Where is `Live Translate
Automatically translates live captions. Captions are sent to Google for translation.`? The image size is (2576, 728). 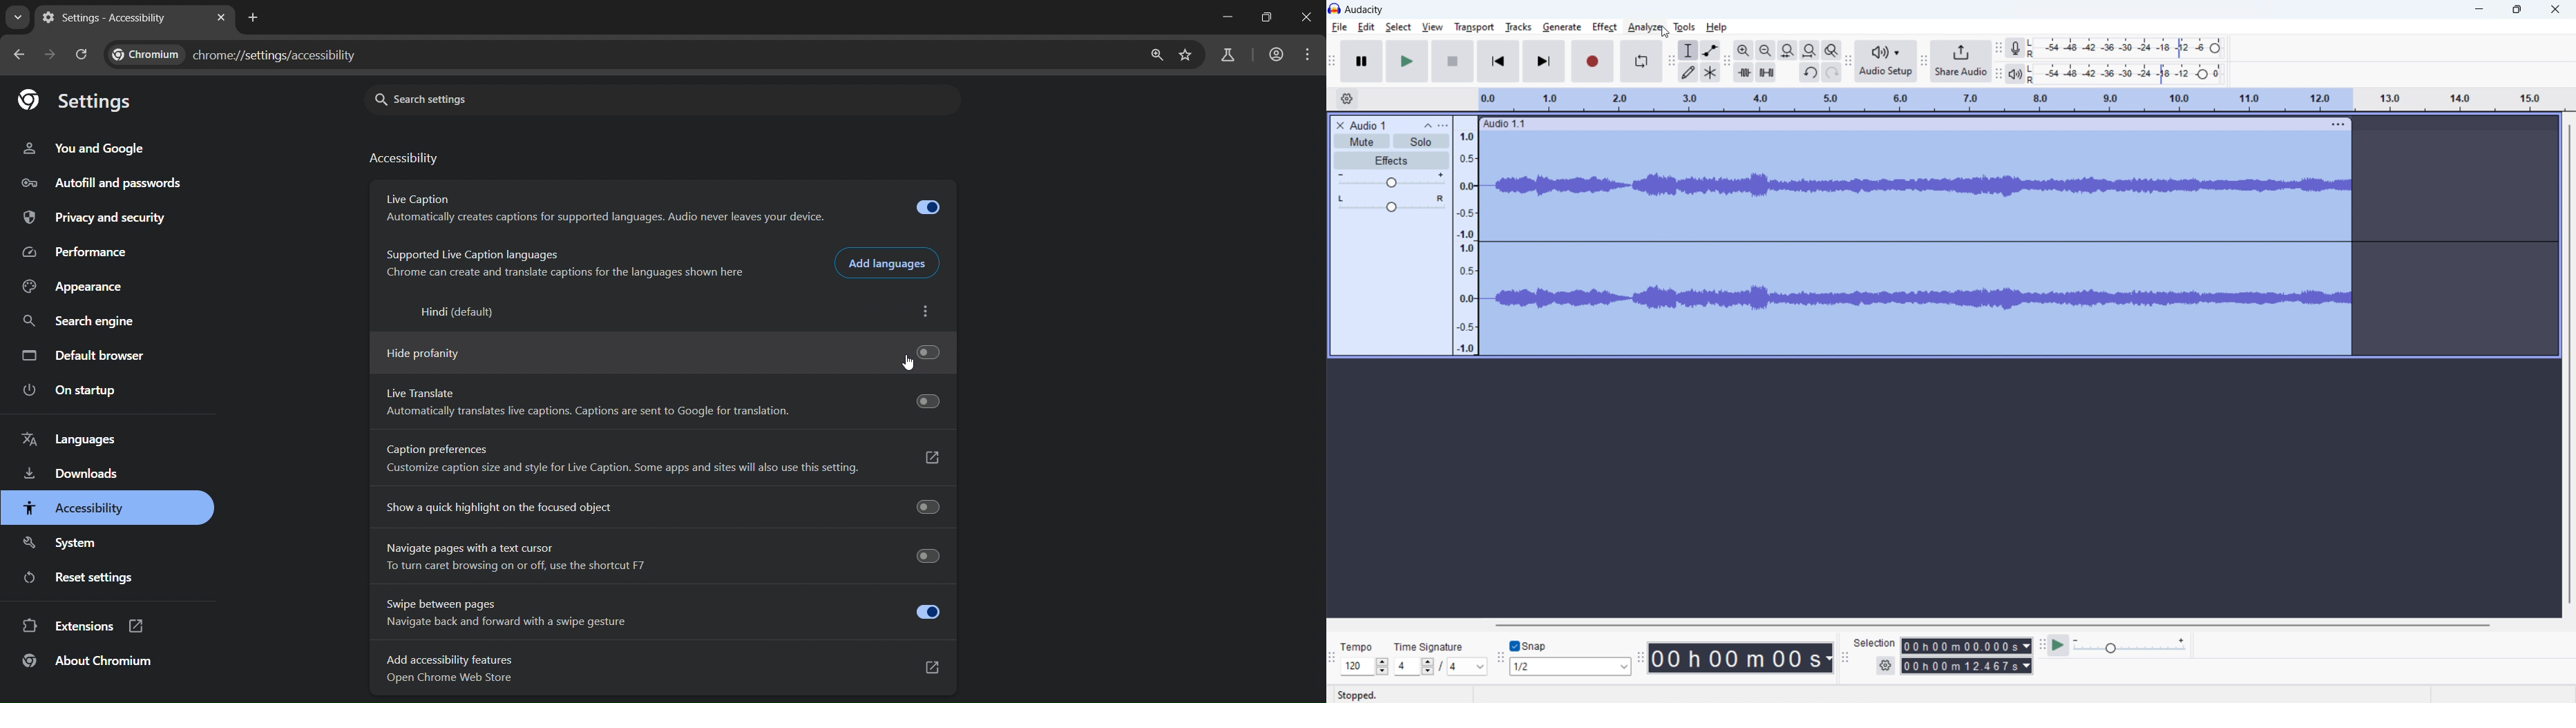 Live Translate
Automatically translates live captions. Captions are sent to Google for translation. is located at coordinates (660, 403).